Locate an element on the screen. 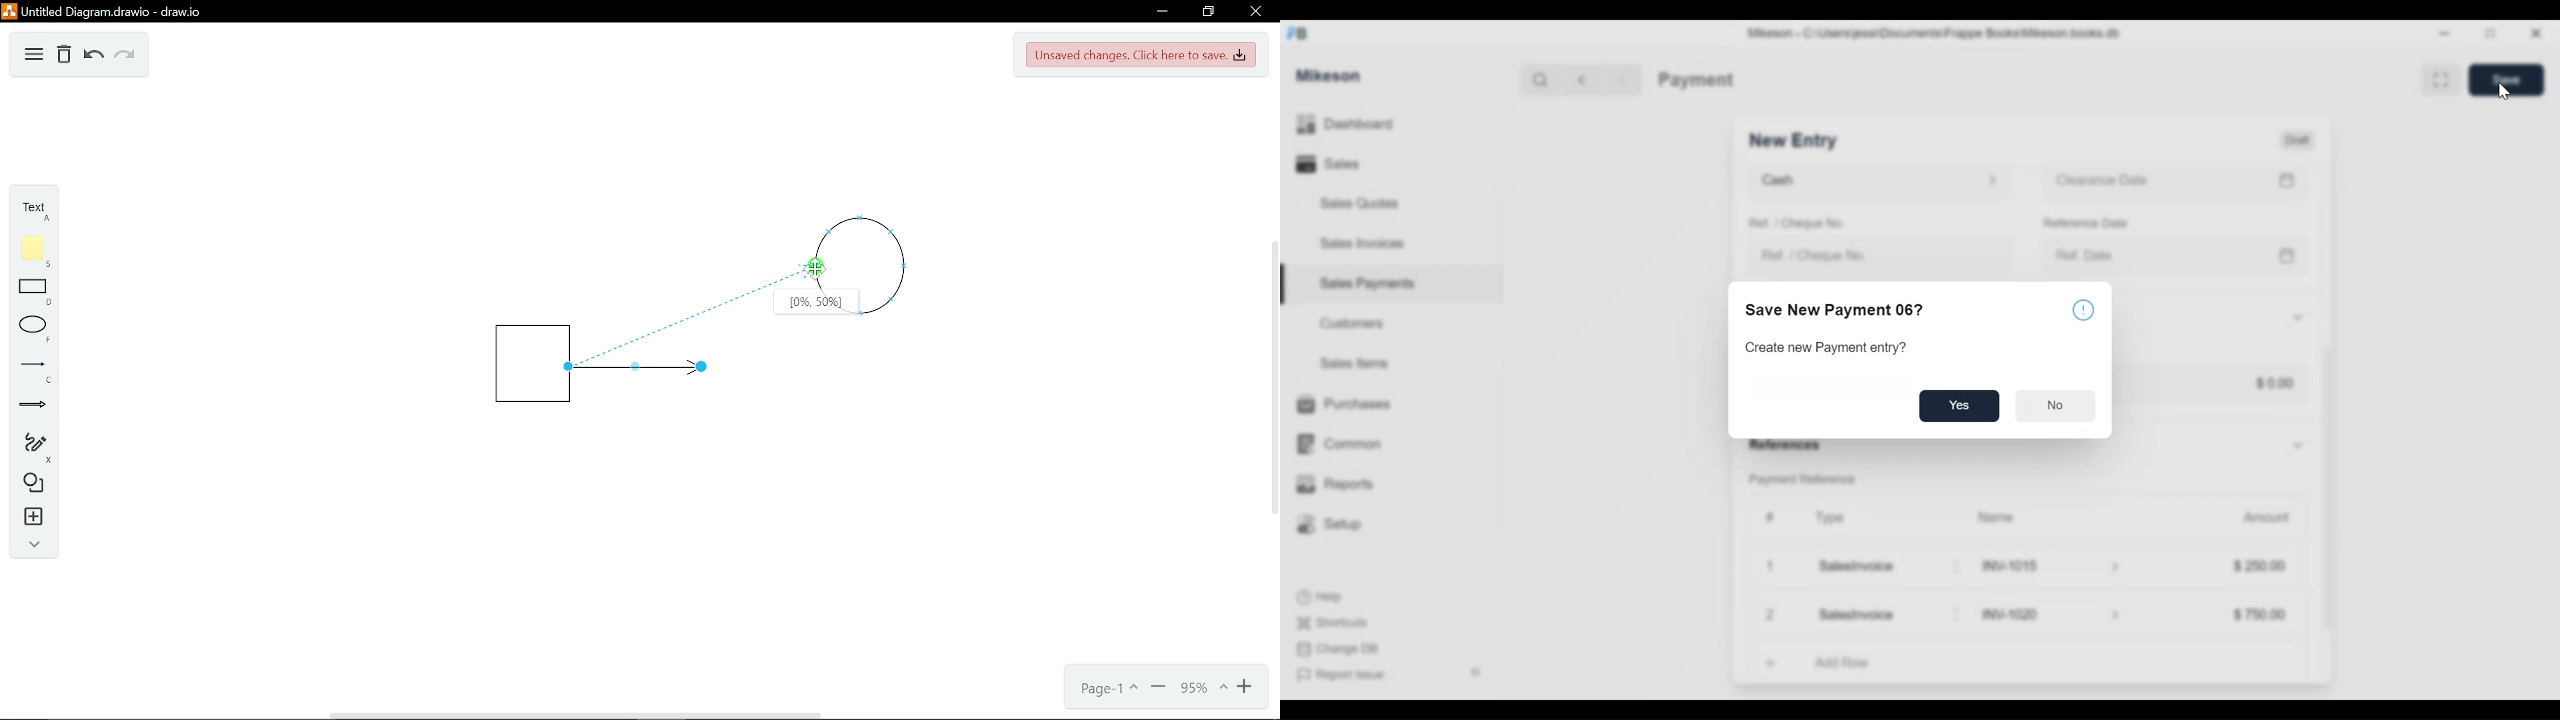 The height and width of the screenshot is (728, 2576). Sales payments is located at coordinates (1370, 283).